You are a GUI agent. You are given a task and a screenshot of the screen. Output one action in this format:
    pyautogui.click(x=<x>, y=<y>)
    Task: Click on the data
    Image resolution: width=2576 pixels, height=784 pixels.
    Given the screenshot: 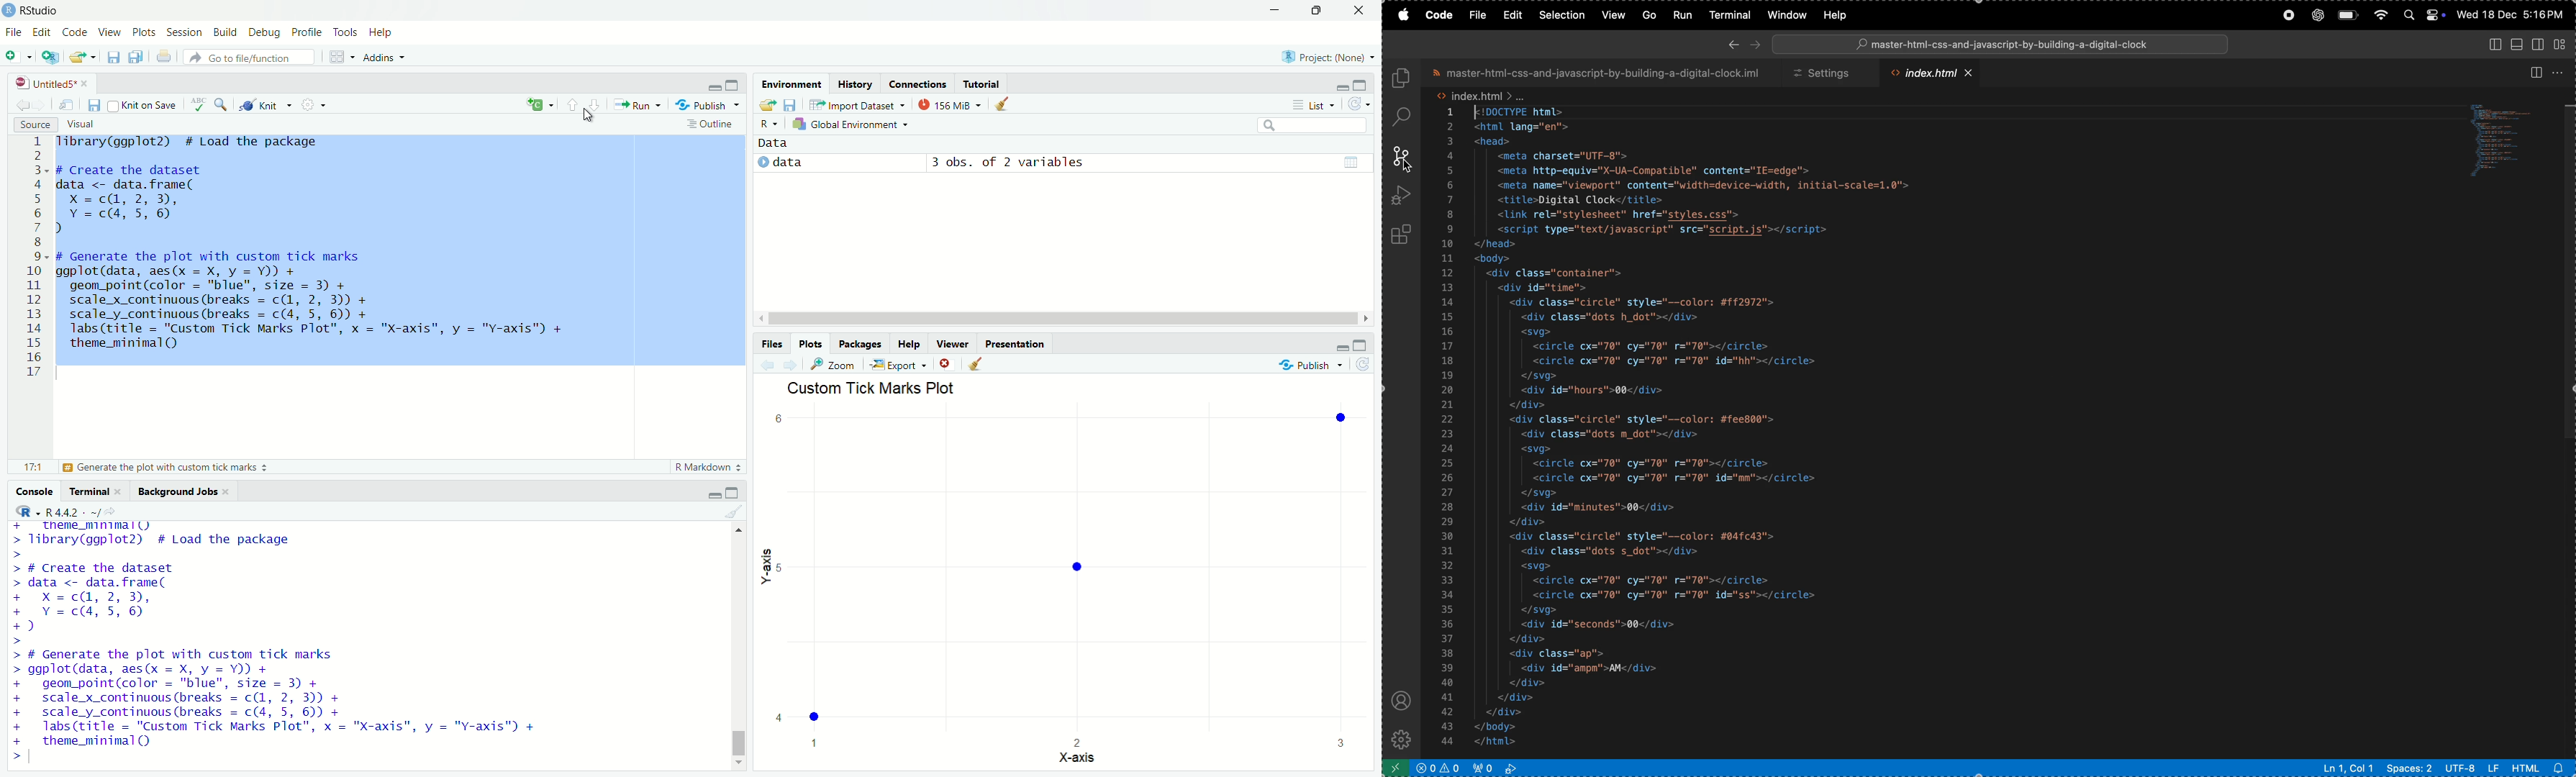 What is the action you would take?
    pyautogui.click(x=784, y=143)
    